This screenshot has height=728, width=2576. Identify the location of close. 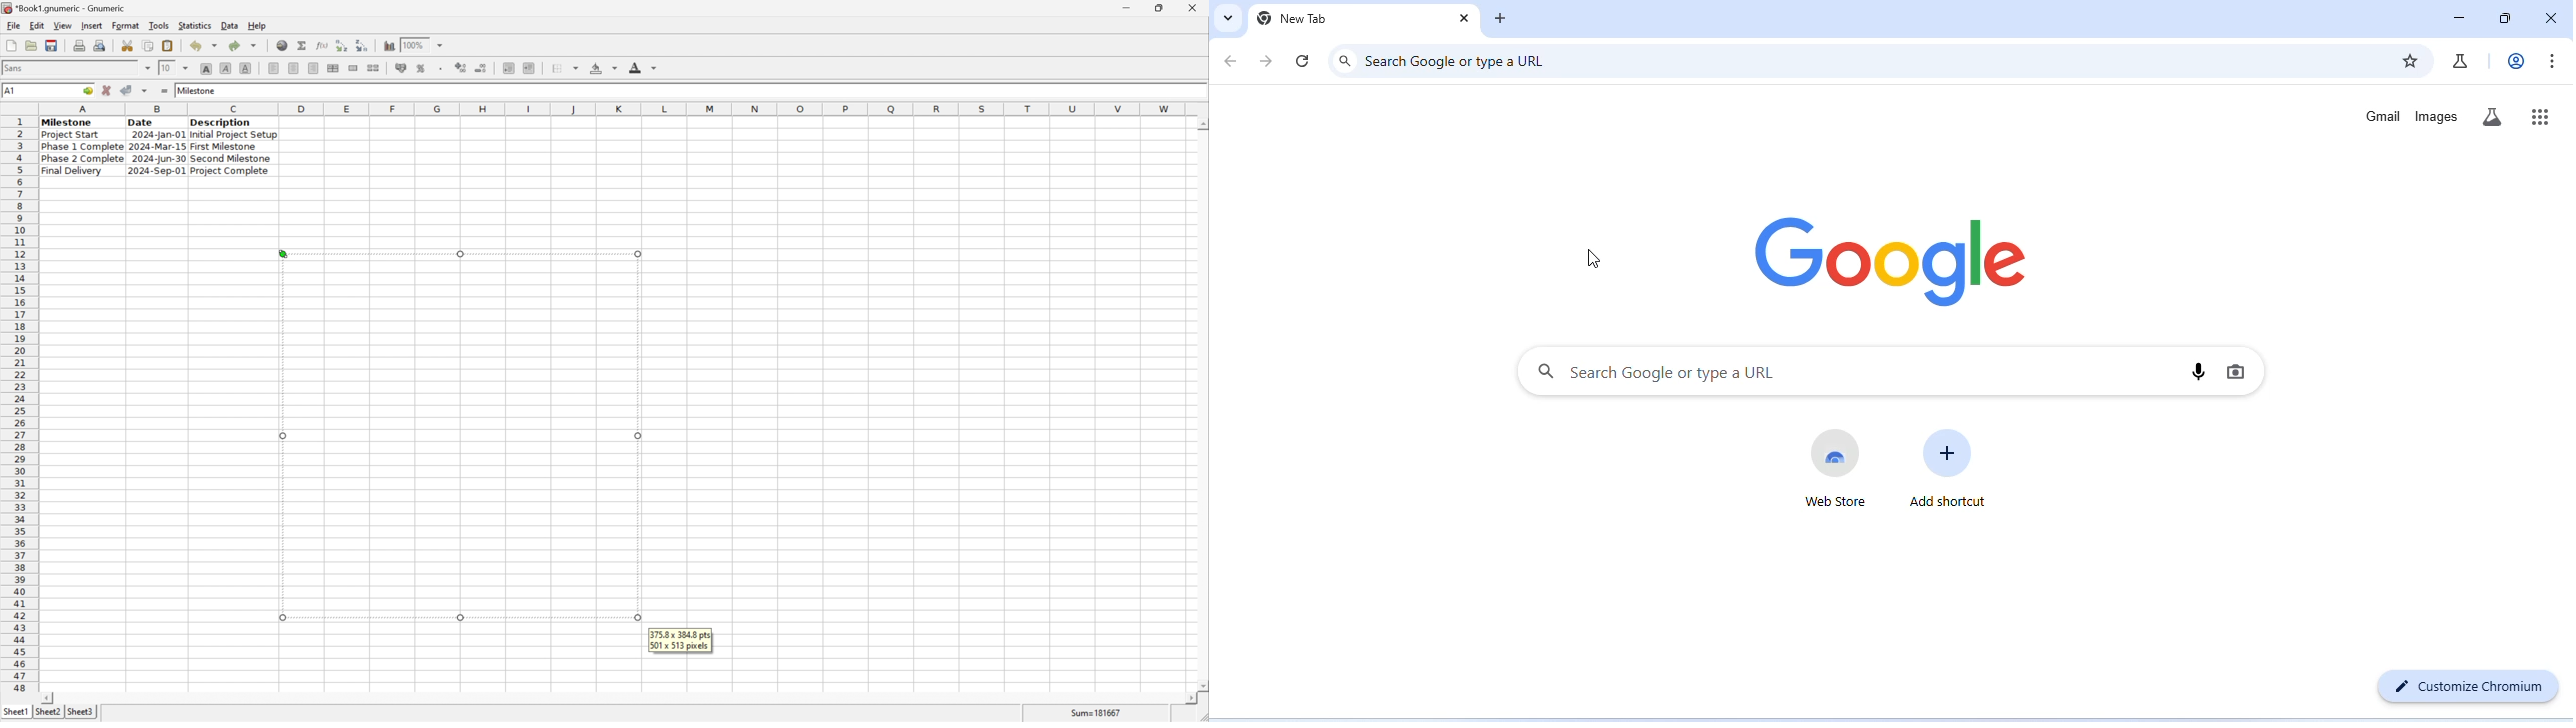
(1195, 6).